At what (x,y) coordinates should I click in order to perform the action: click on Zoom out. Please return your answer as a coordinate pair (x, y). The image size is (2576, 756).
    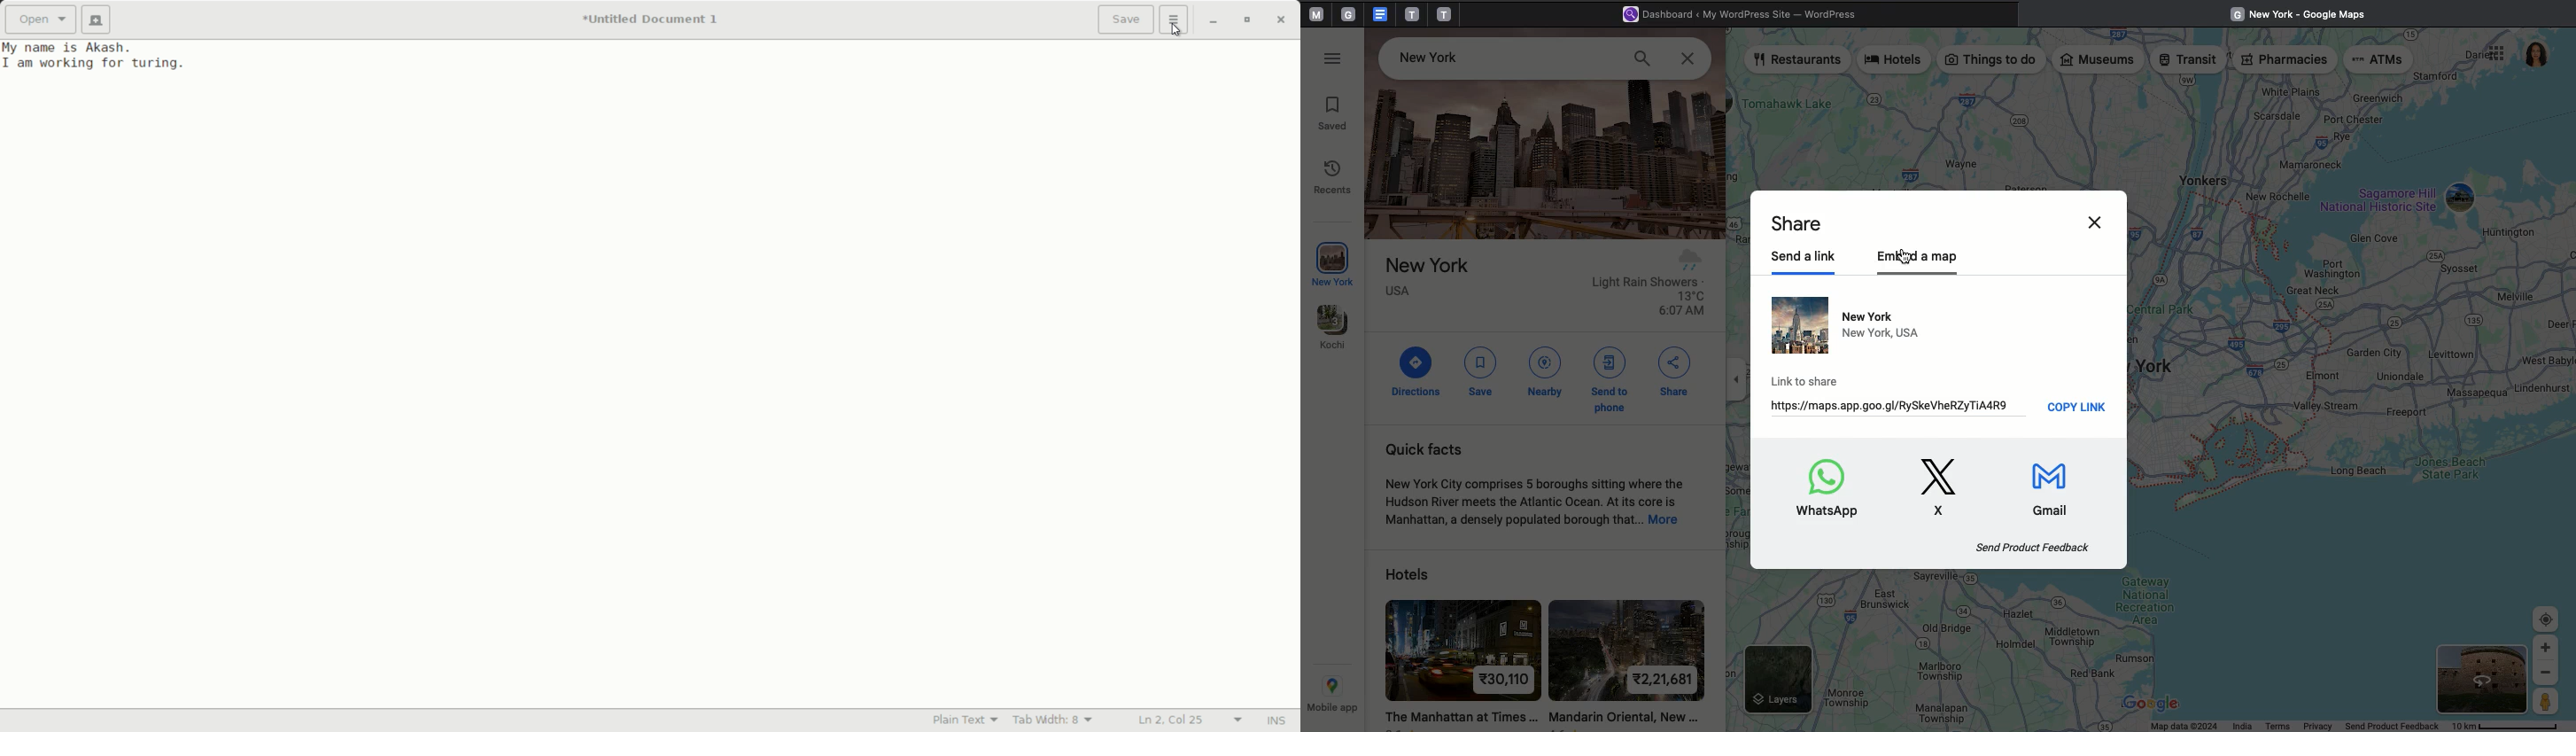
    Looking at the image, I should click on (2546, 674).